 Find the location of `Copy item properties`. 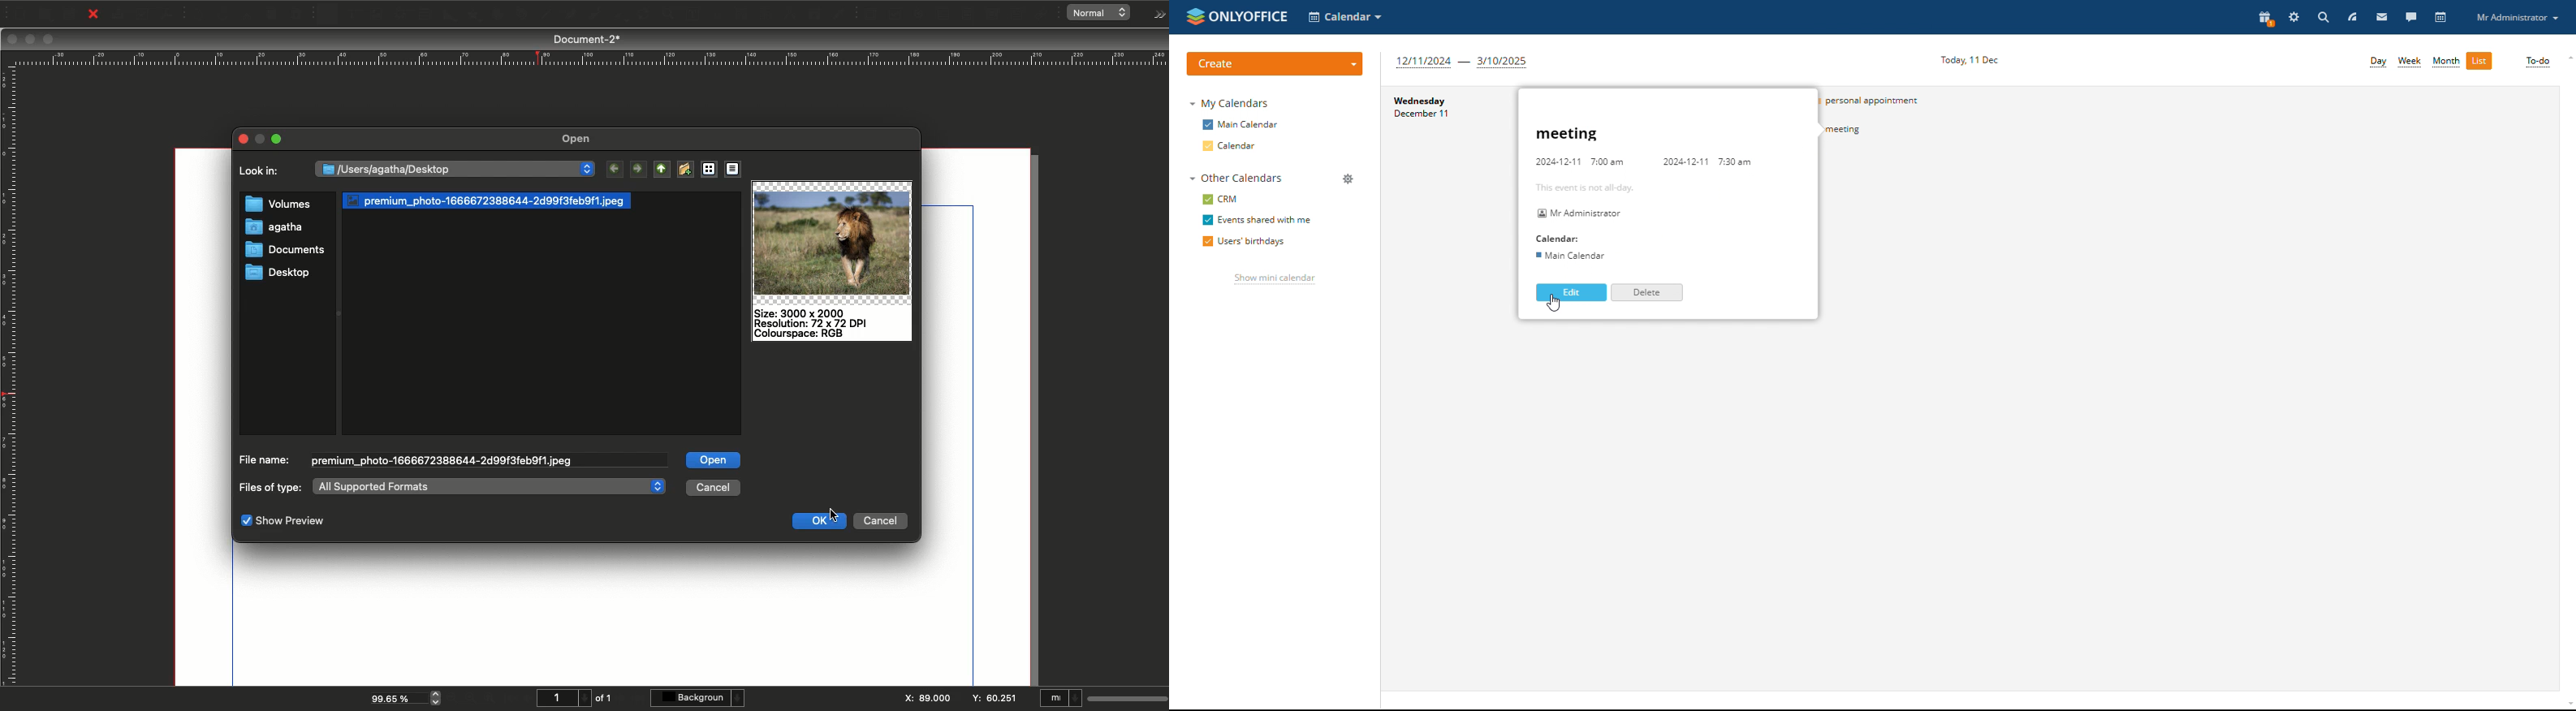

Copy item properties is located at coordinates (812, 15).